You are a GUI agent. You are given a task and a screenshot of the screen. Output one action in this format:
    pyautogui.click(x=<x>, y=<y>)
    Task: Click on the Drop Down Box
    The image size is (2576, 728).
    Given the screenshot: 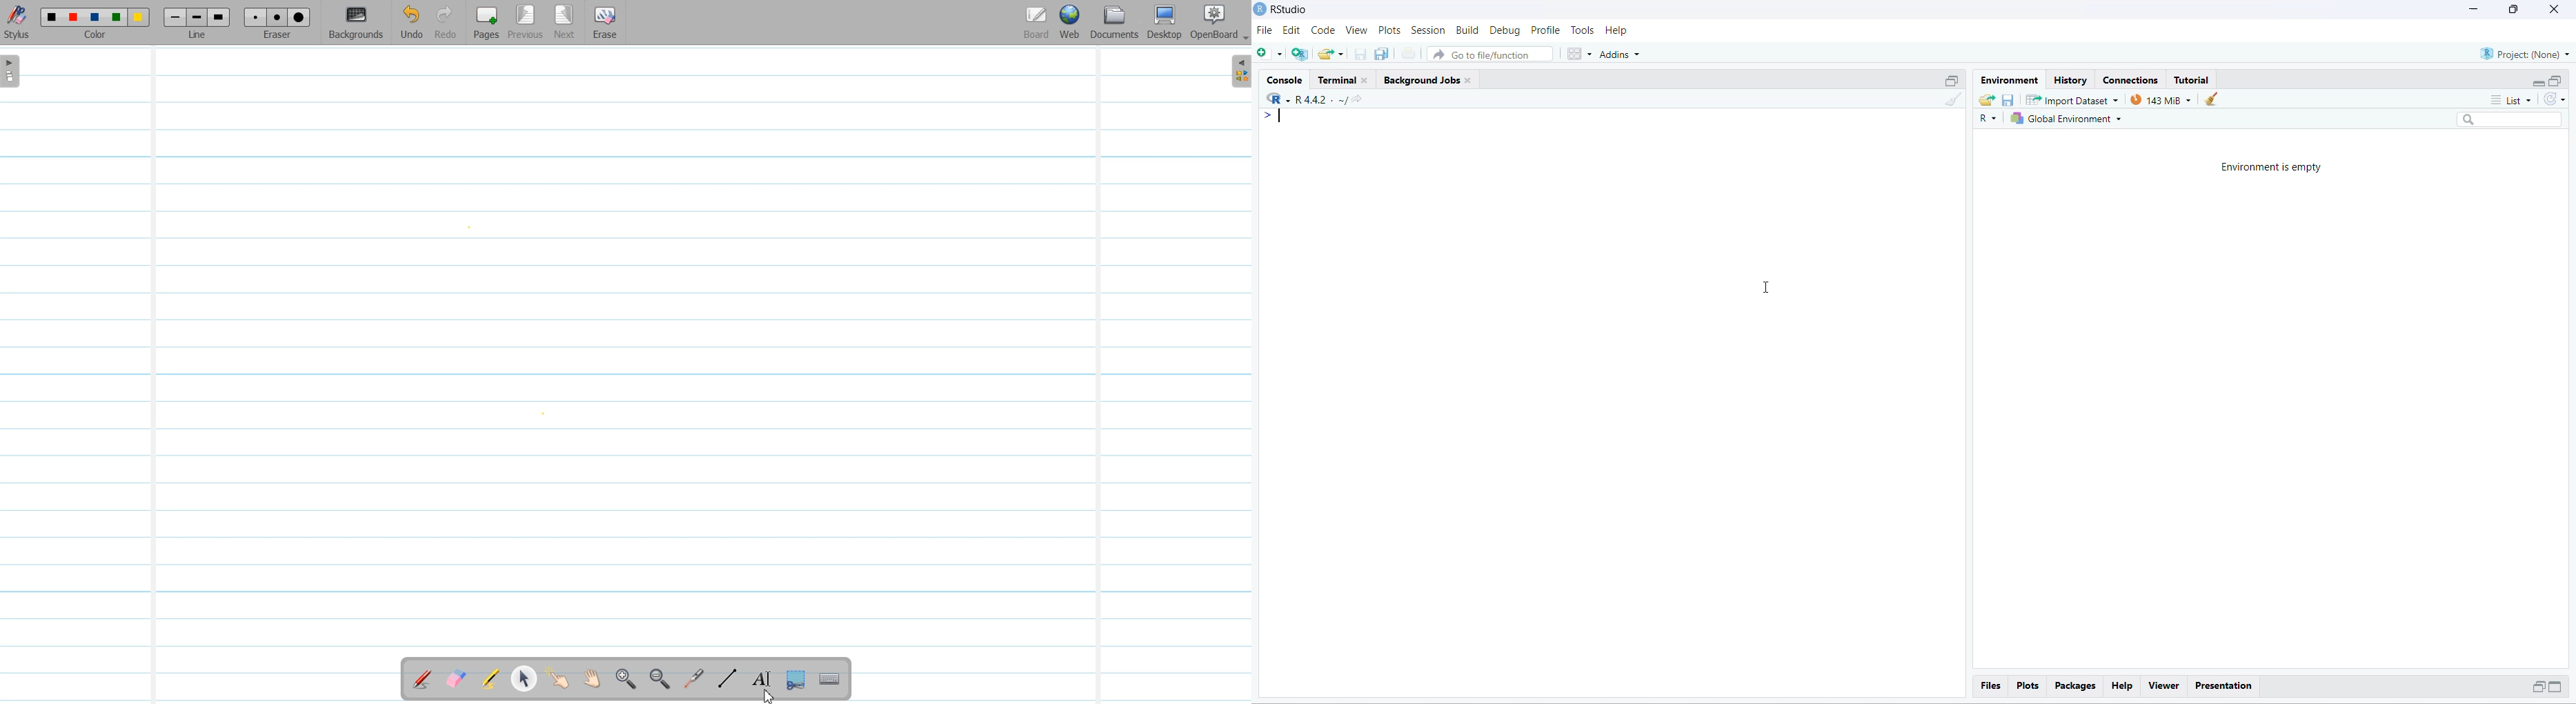 What is the action you would take?
    pyautogui.click(x=1244, y=39)
    